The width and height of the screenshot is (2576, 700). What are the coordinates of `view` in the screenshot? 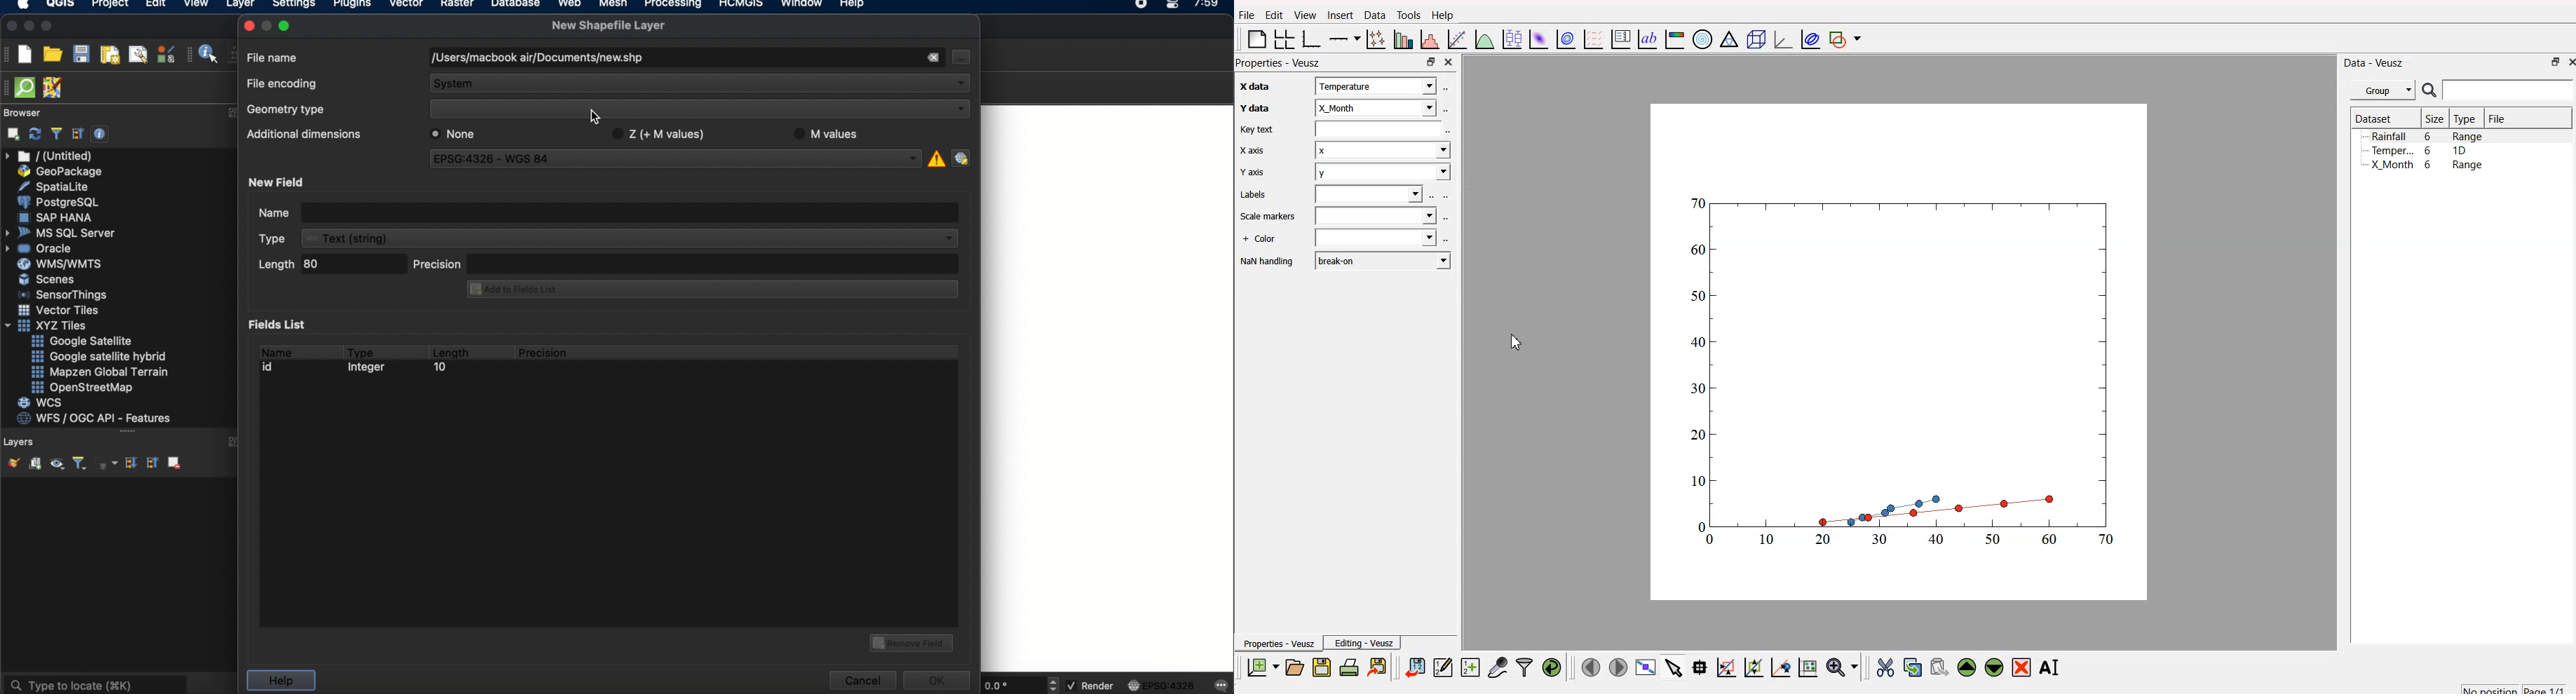 It's located at (196, 5).